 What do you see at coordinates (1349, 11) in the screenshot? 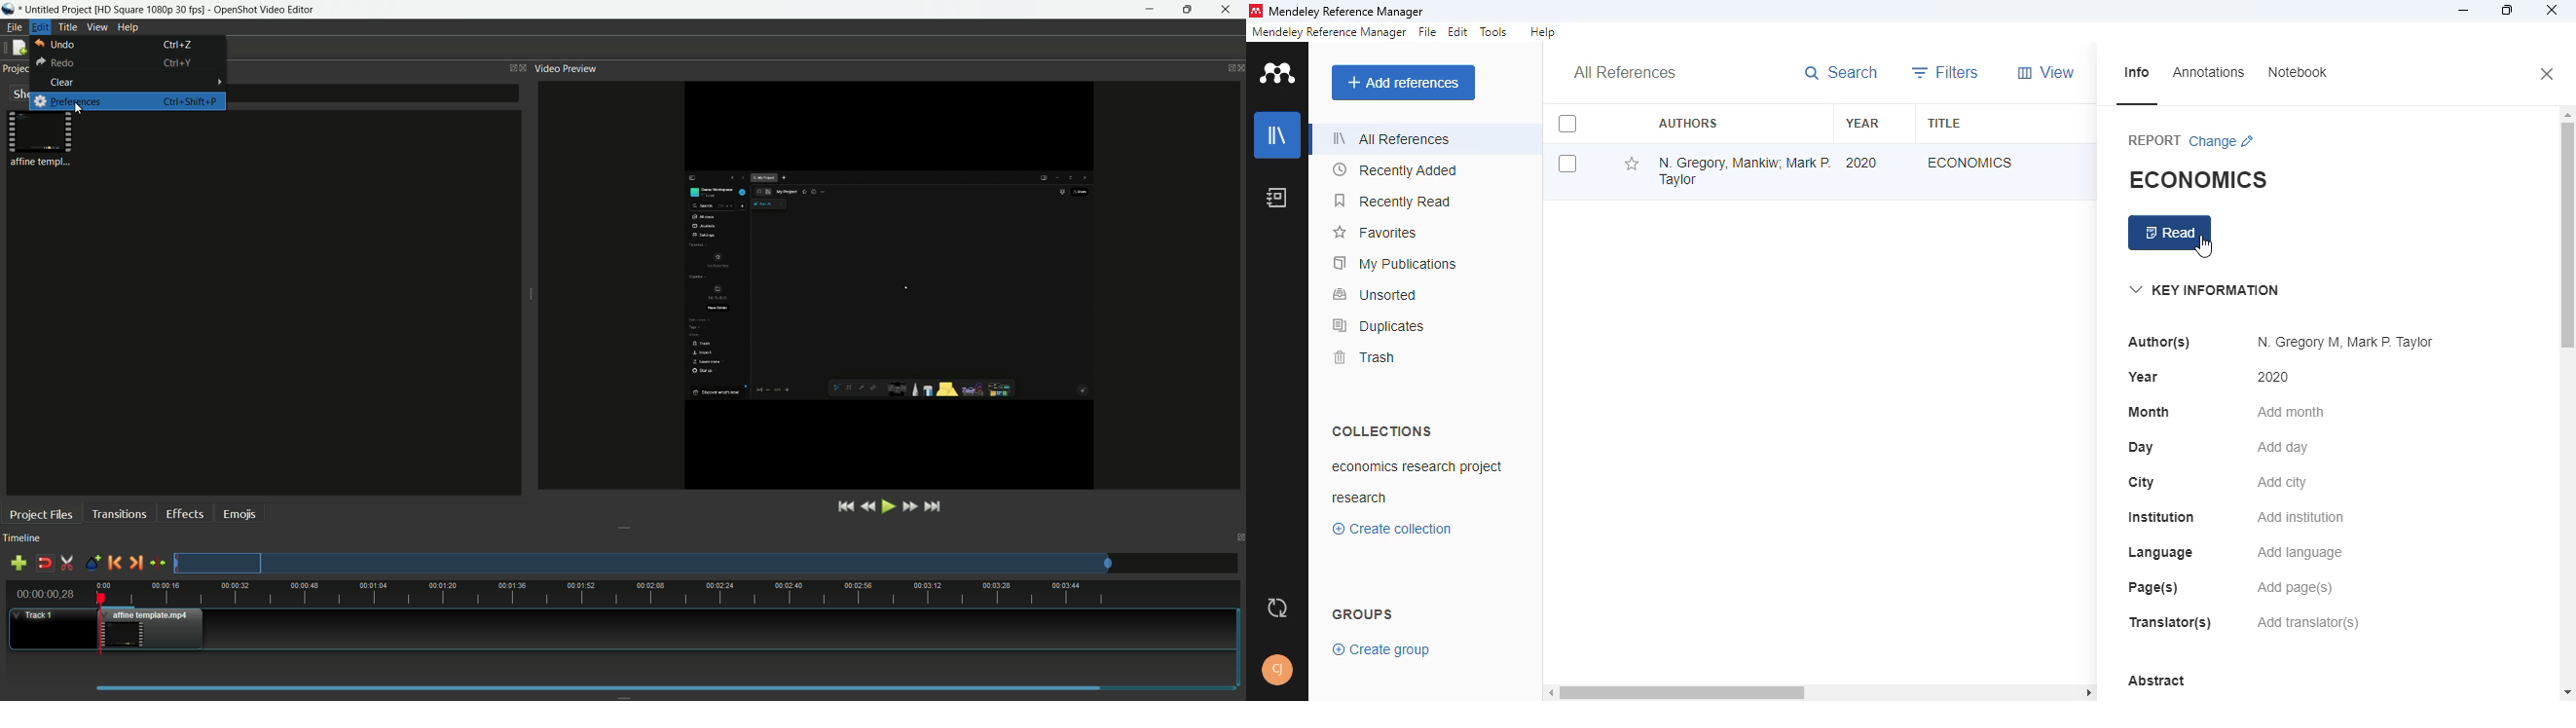
I see `mendeley reference manager` at bounding box center [1349, 11].